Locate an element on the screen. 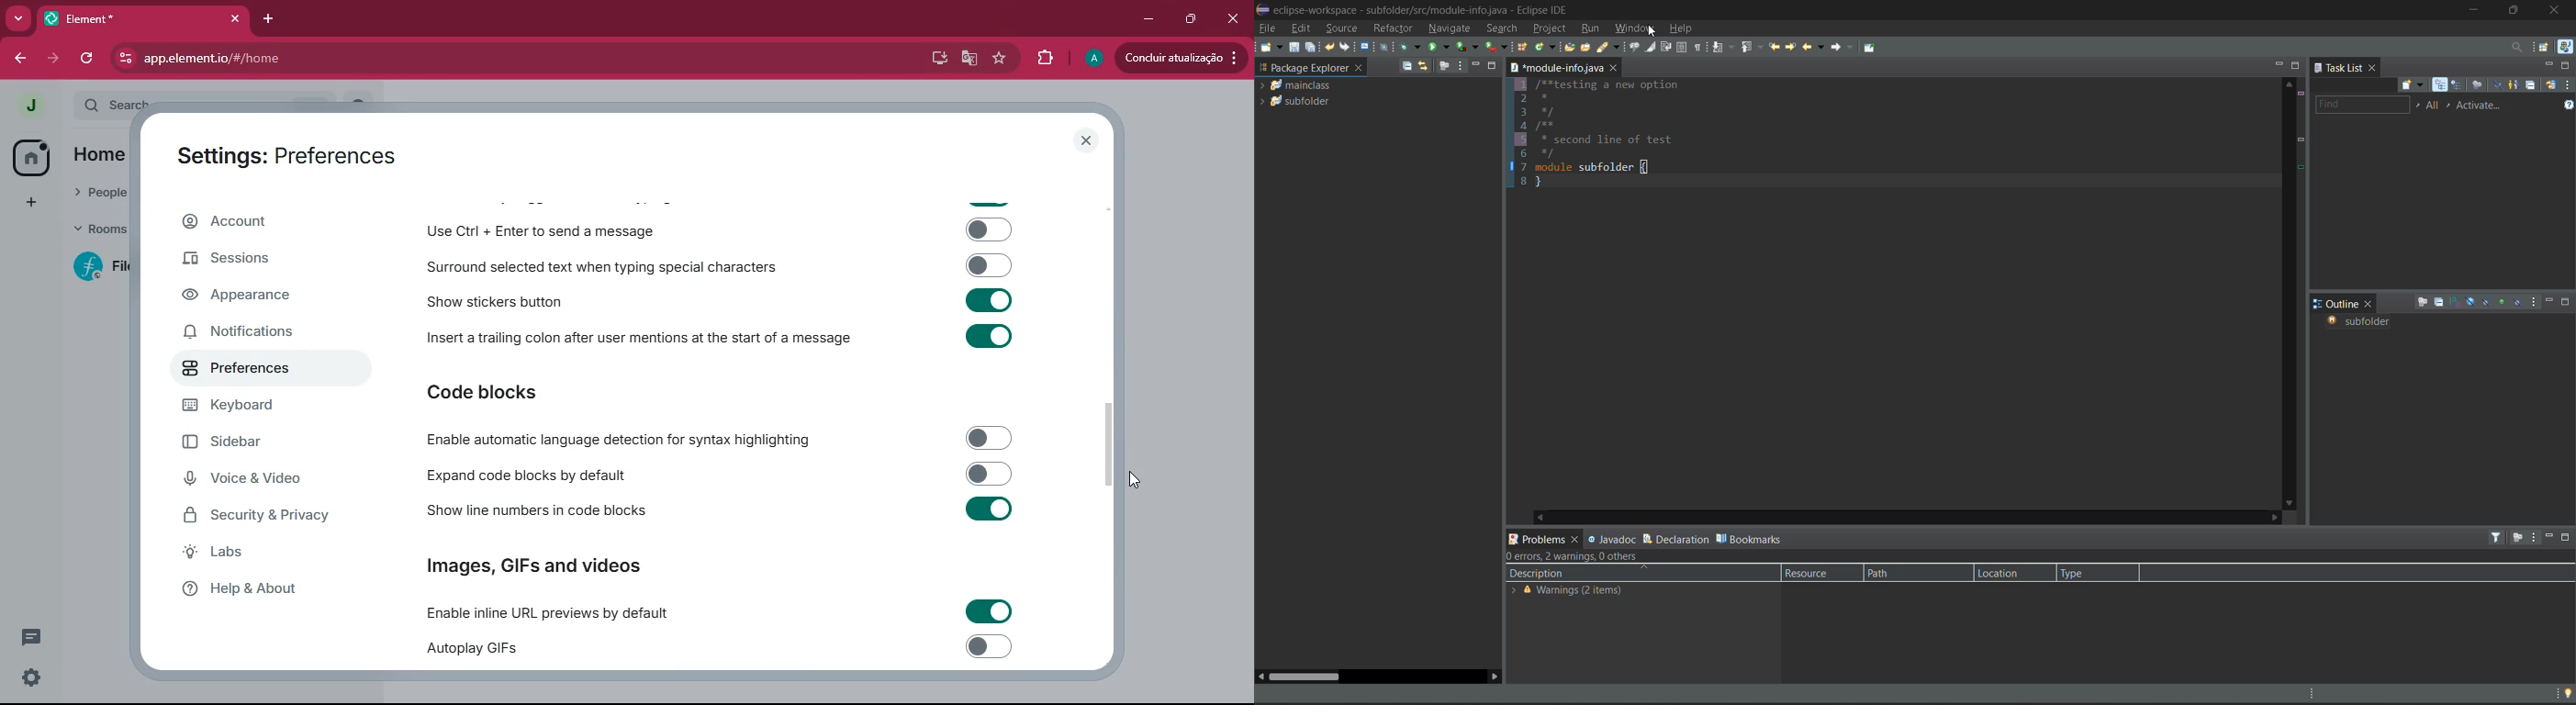 The width and height of the screenshot is (2576, 728). Use Ctrl + Enter to send a message is located at coordinates (718, 231).